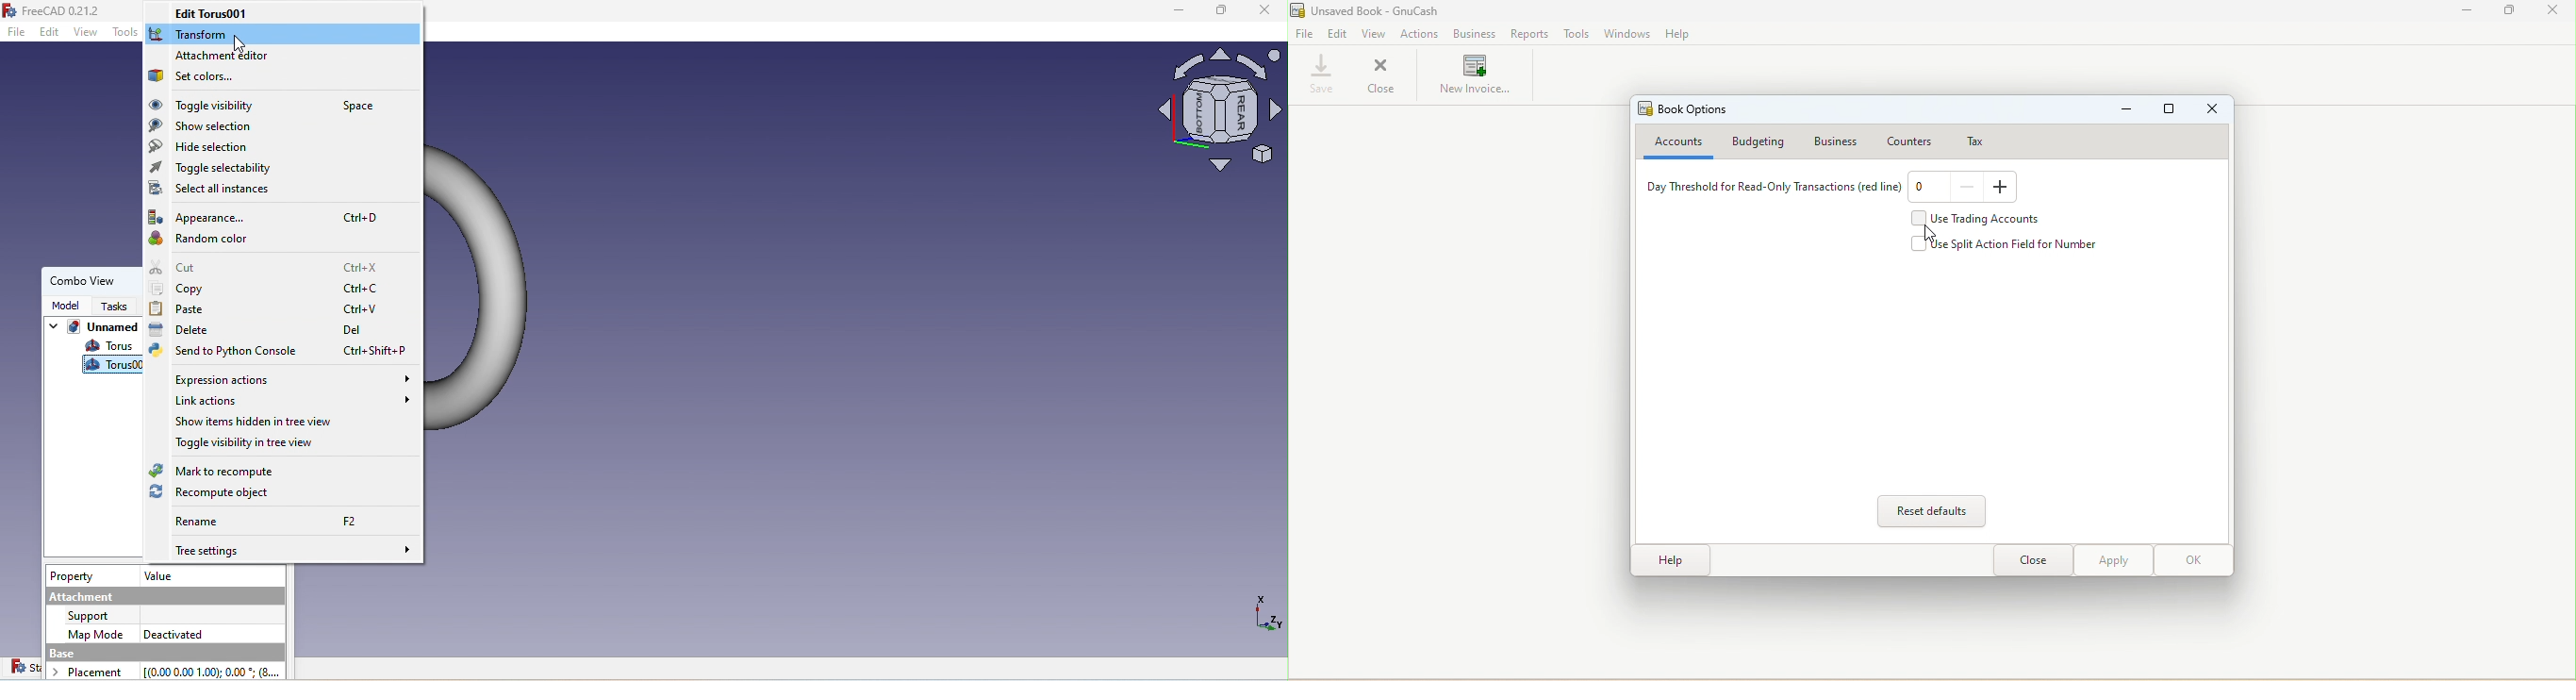 Image resolution: width=2576 pixels, height=700 pixels. Describe the element at coordinates (1477, 79) in the screenshot. I see `New invoices` at that location.